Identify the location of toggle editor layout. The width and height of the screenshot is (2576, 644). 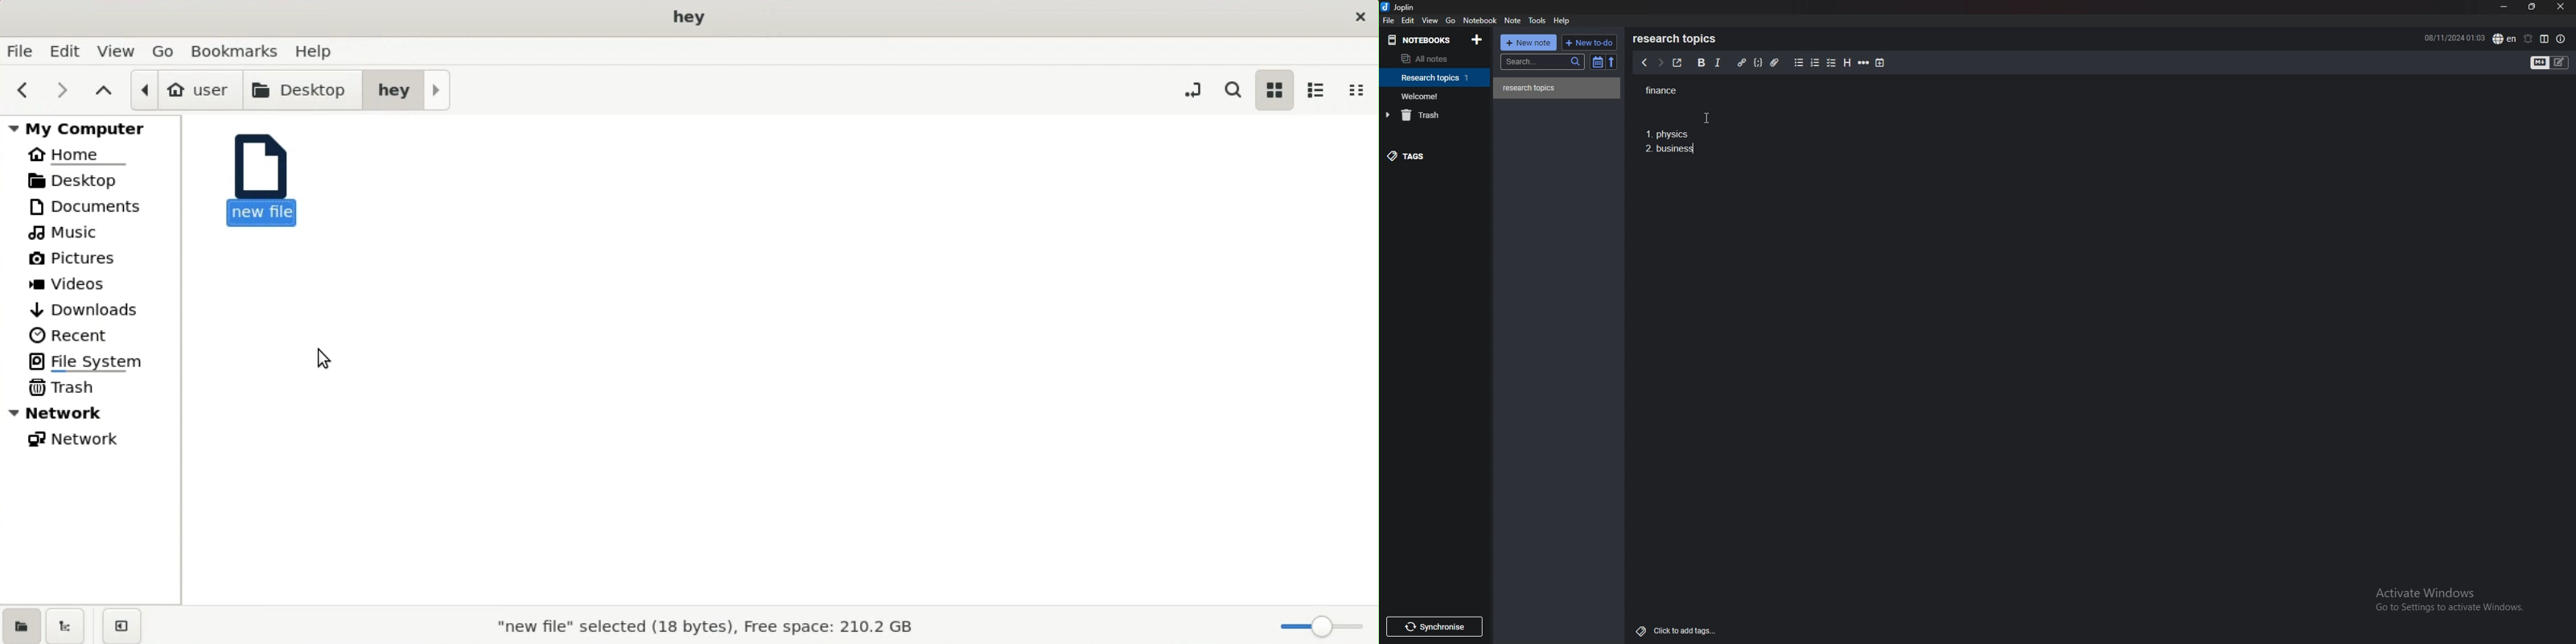
(2544, 39).